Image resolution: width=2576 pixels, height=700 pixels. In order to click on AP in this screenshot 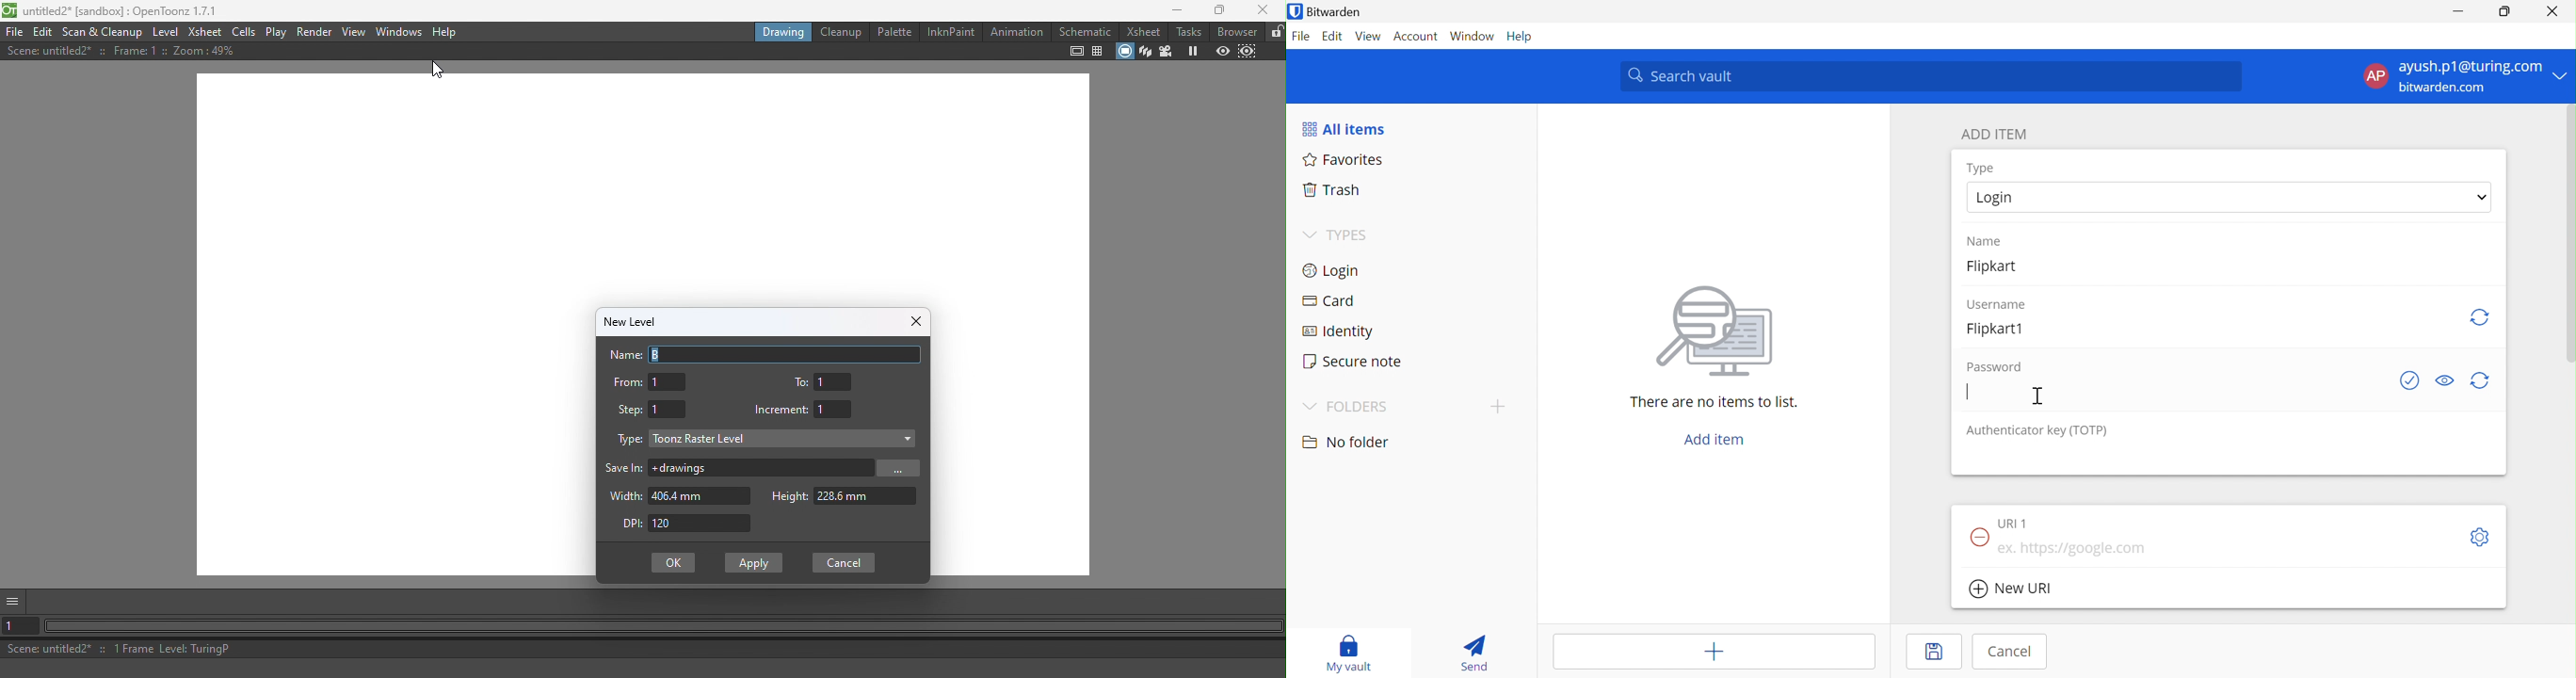, I will do `click(2375, 75)`.